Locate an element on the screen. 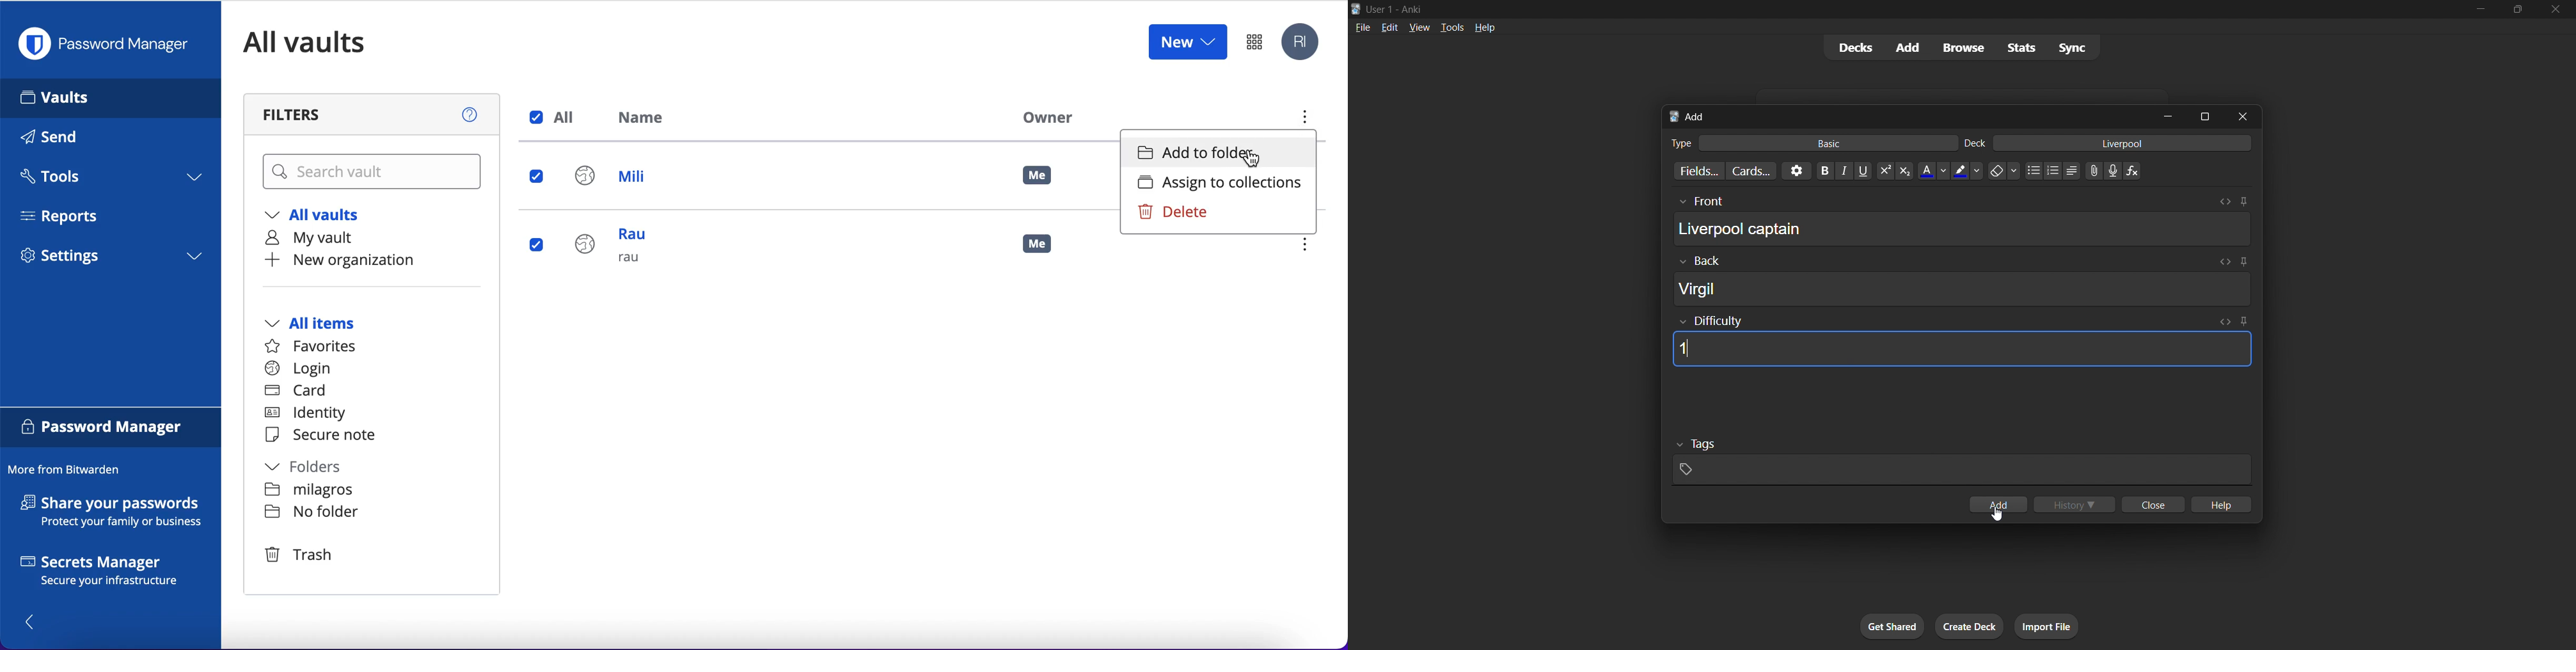 The height and width of the screenshot is (672, 2576). customize card templates is located at coordinates (1751, 171).